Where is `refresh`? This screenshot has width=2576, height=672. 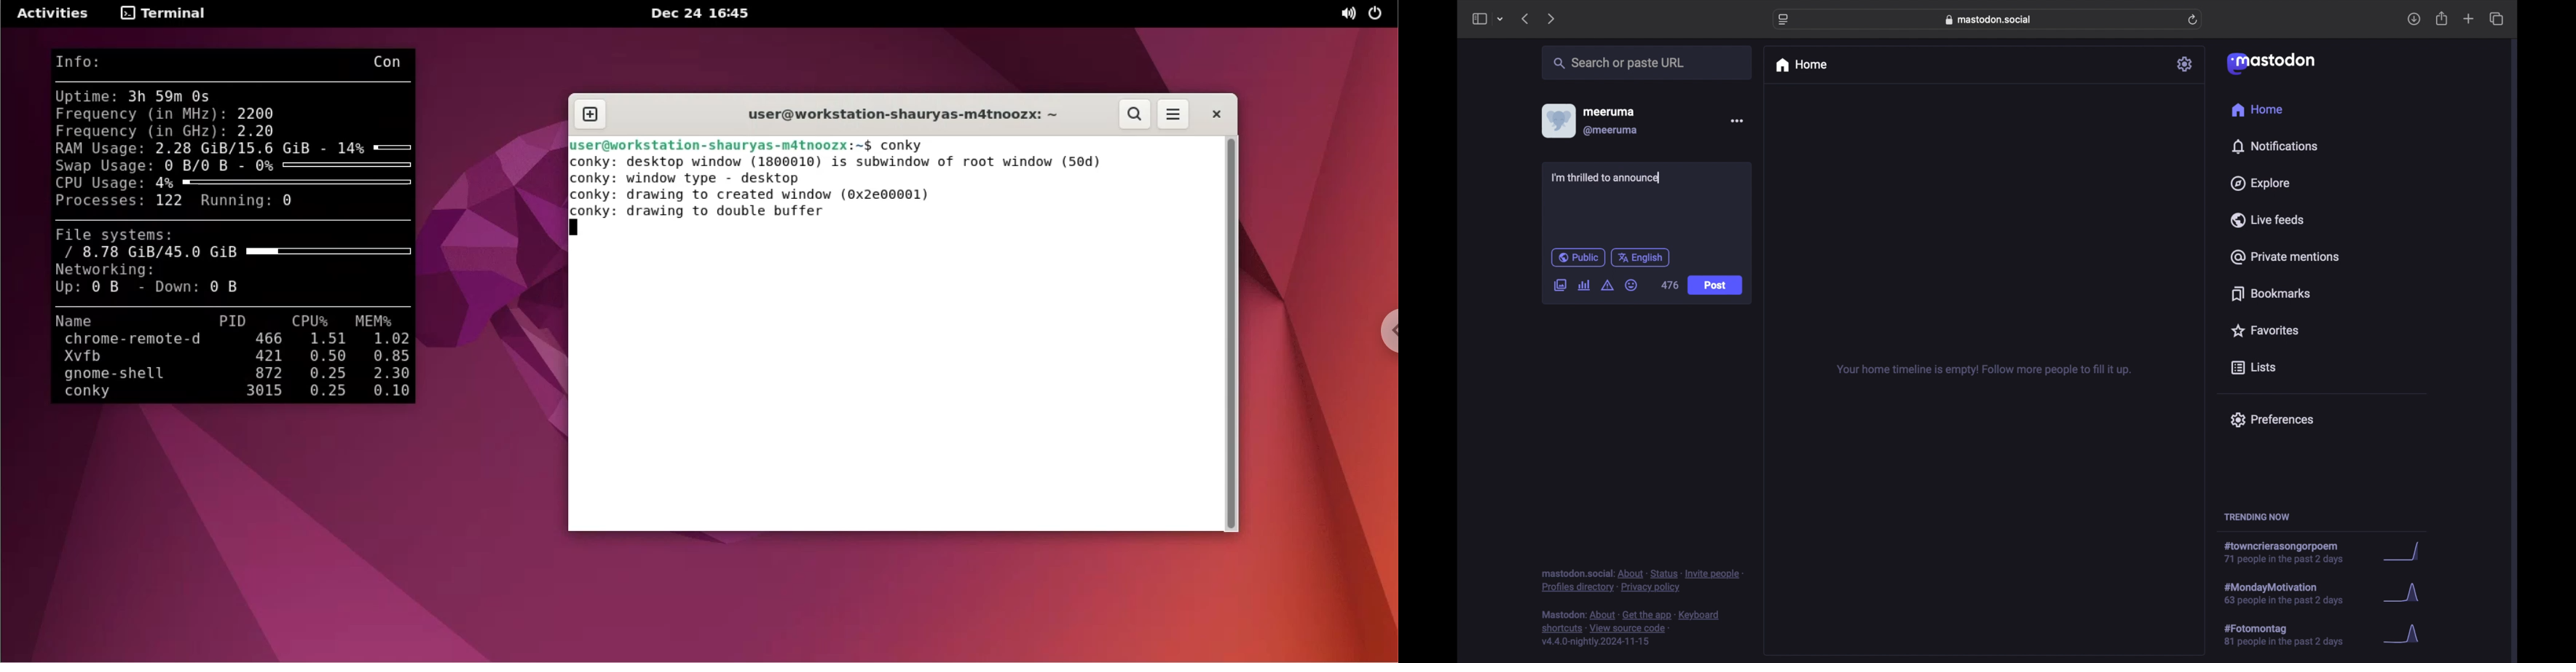
refresh is located at coordinates (2193, 20).